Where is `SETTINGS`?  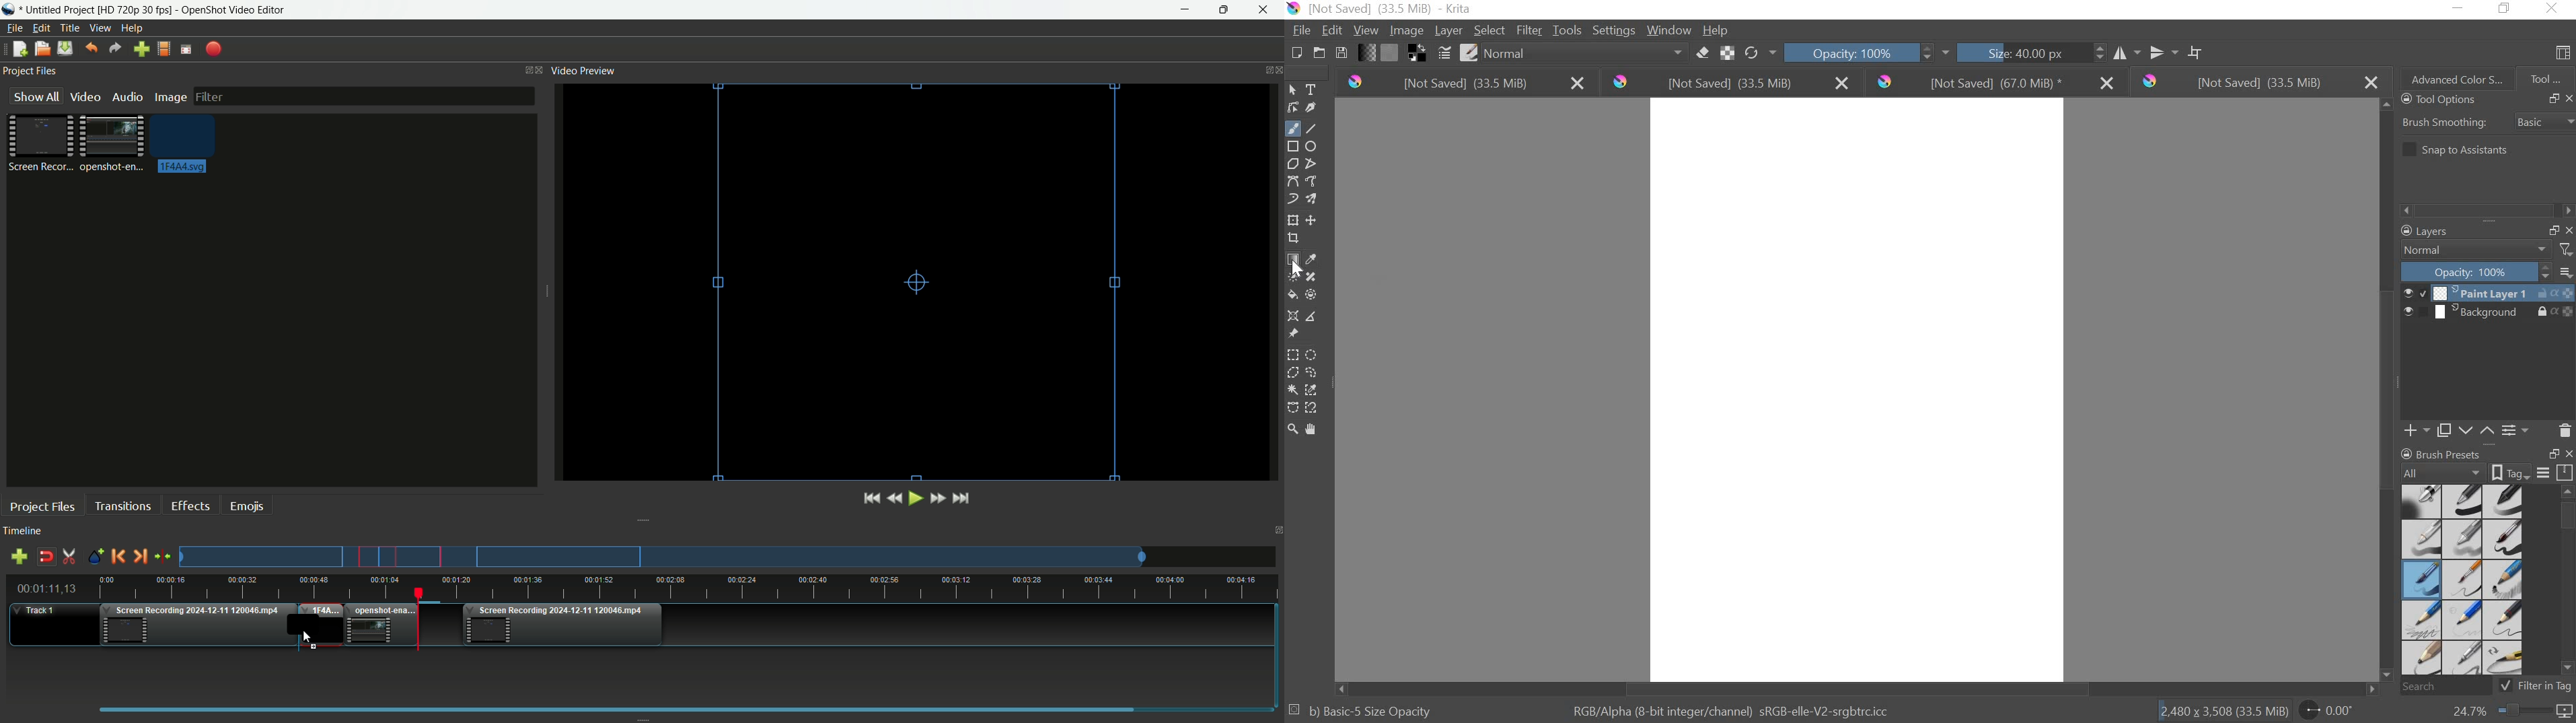
SETTINGS is located at coordinates (1613, 30).